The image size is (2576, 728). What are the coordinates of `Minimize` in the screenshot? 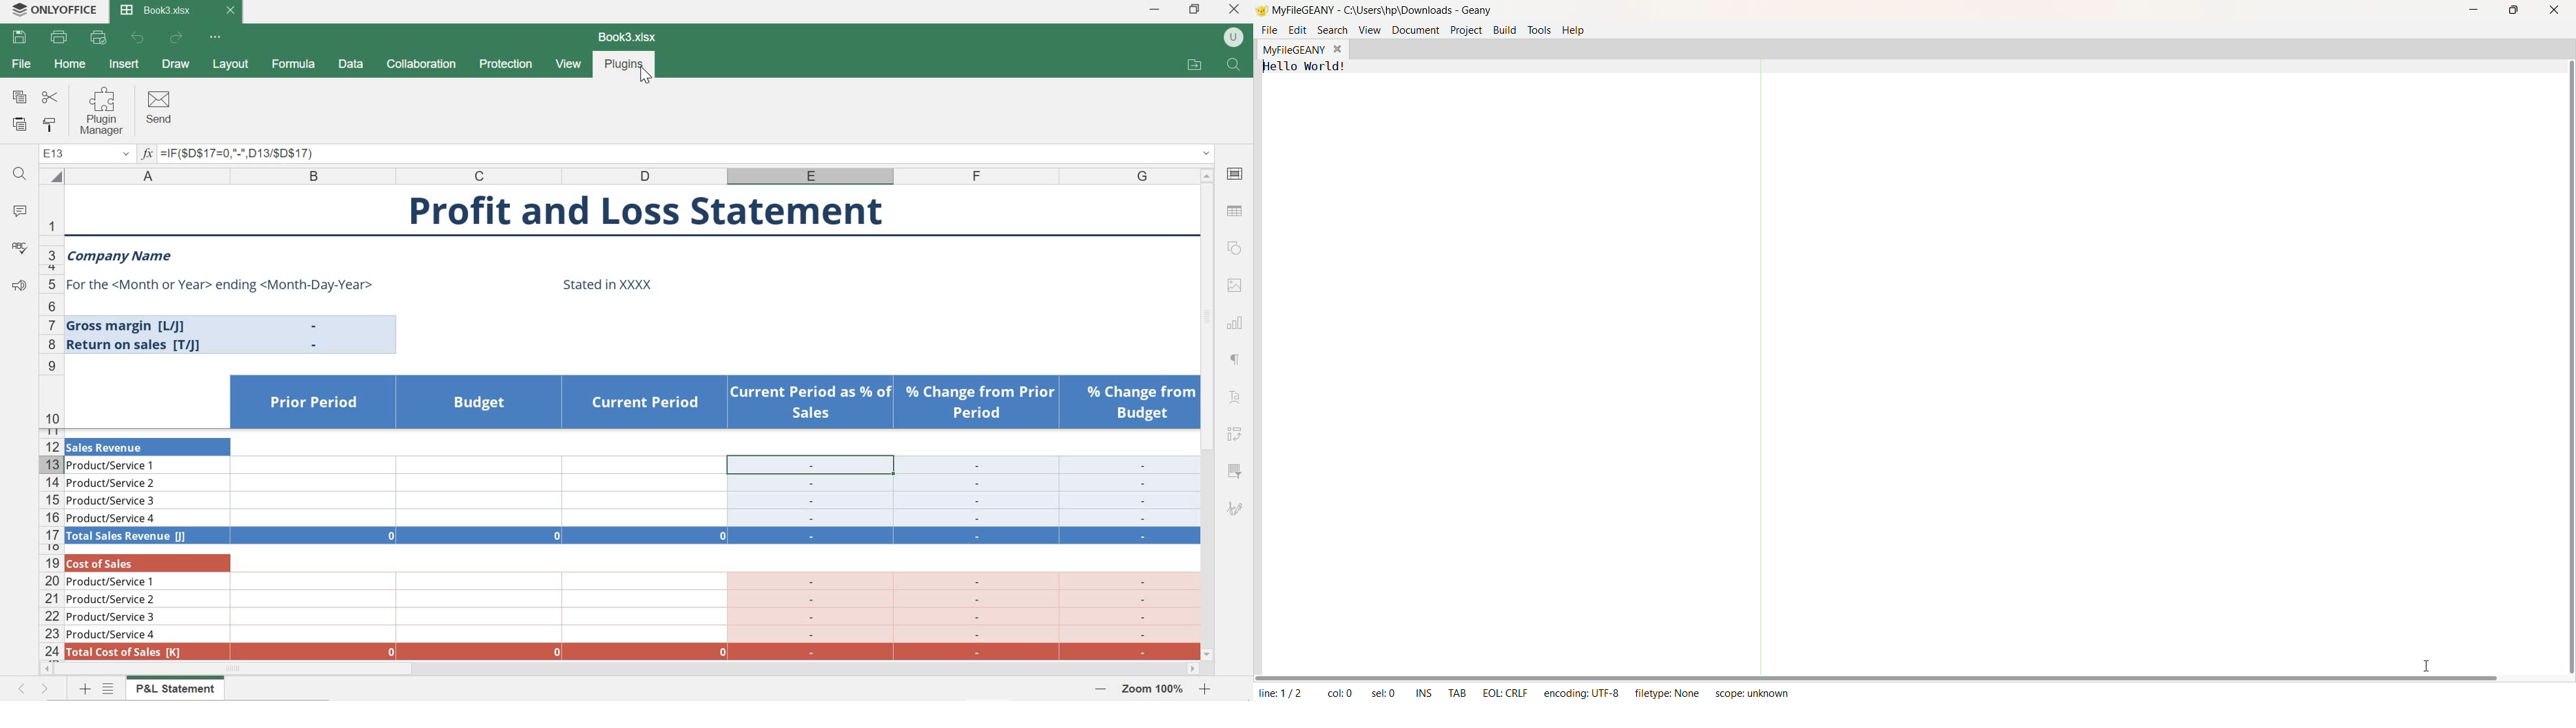 It's located at (2470, 10).